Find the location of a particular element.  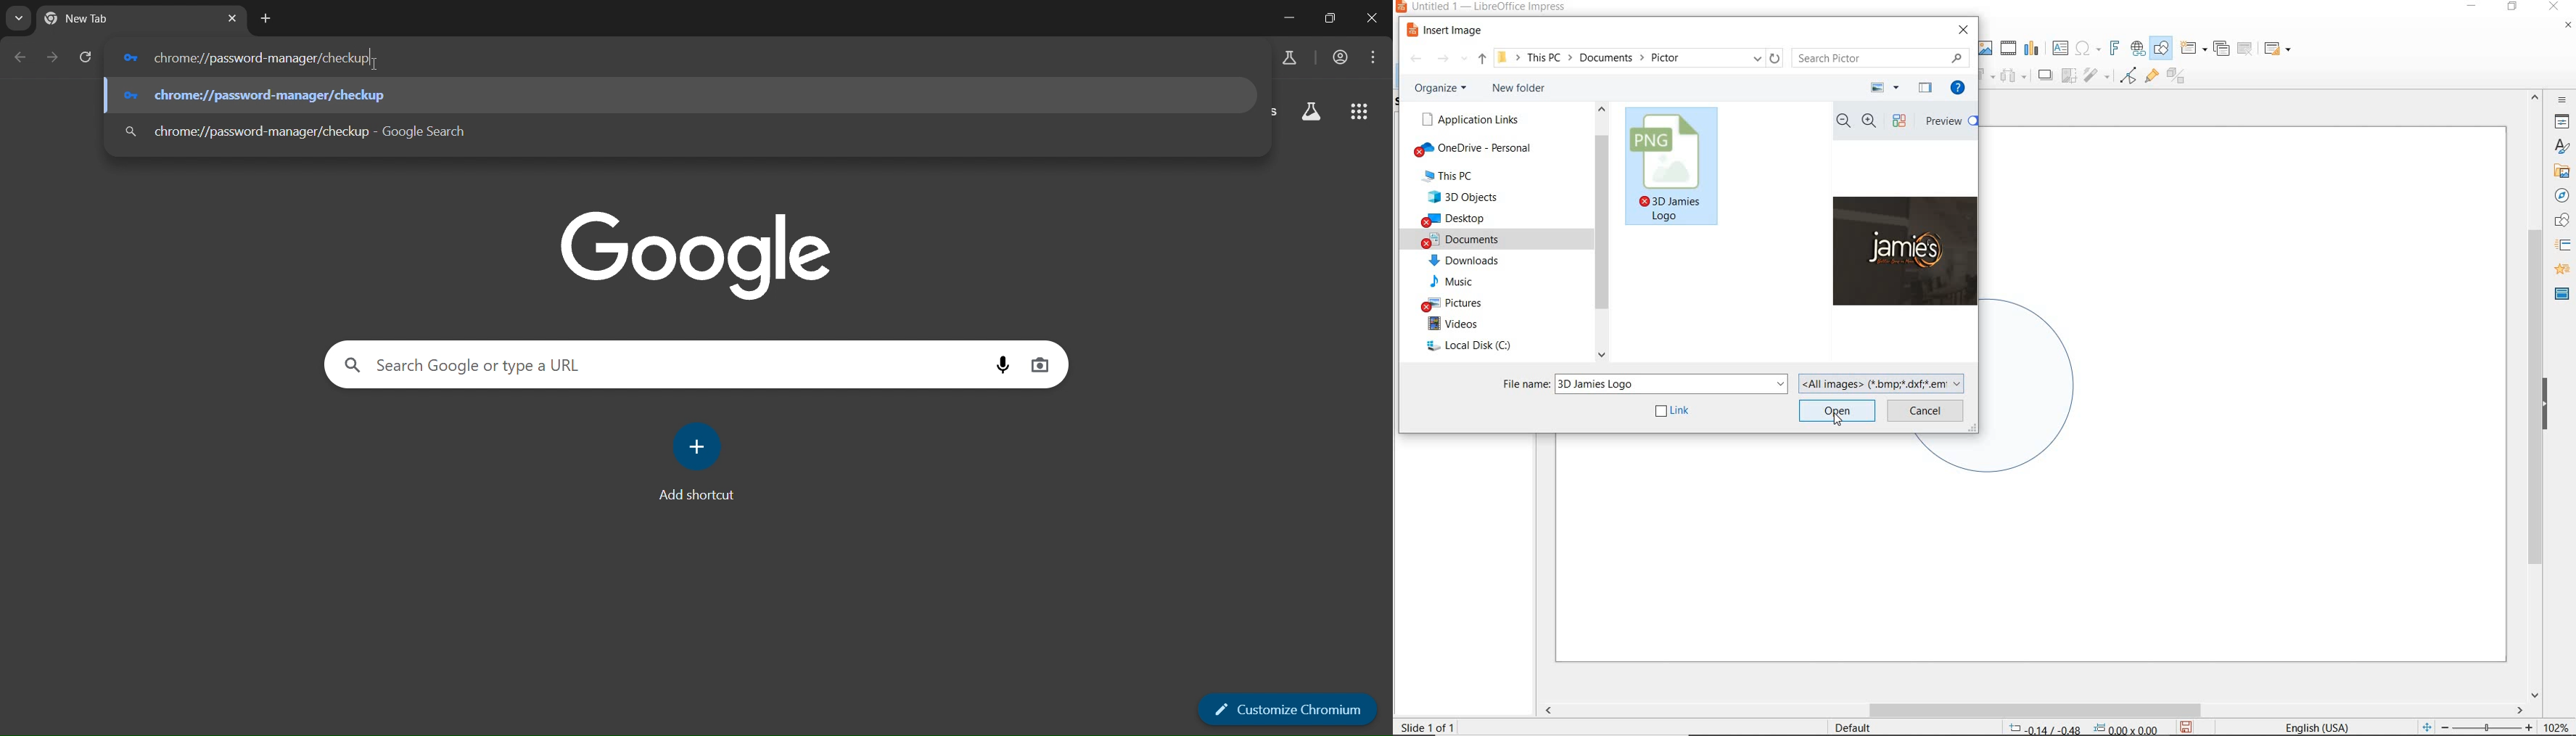

videos is located at coordinates (1466, 324).